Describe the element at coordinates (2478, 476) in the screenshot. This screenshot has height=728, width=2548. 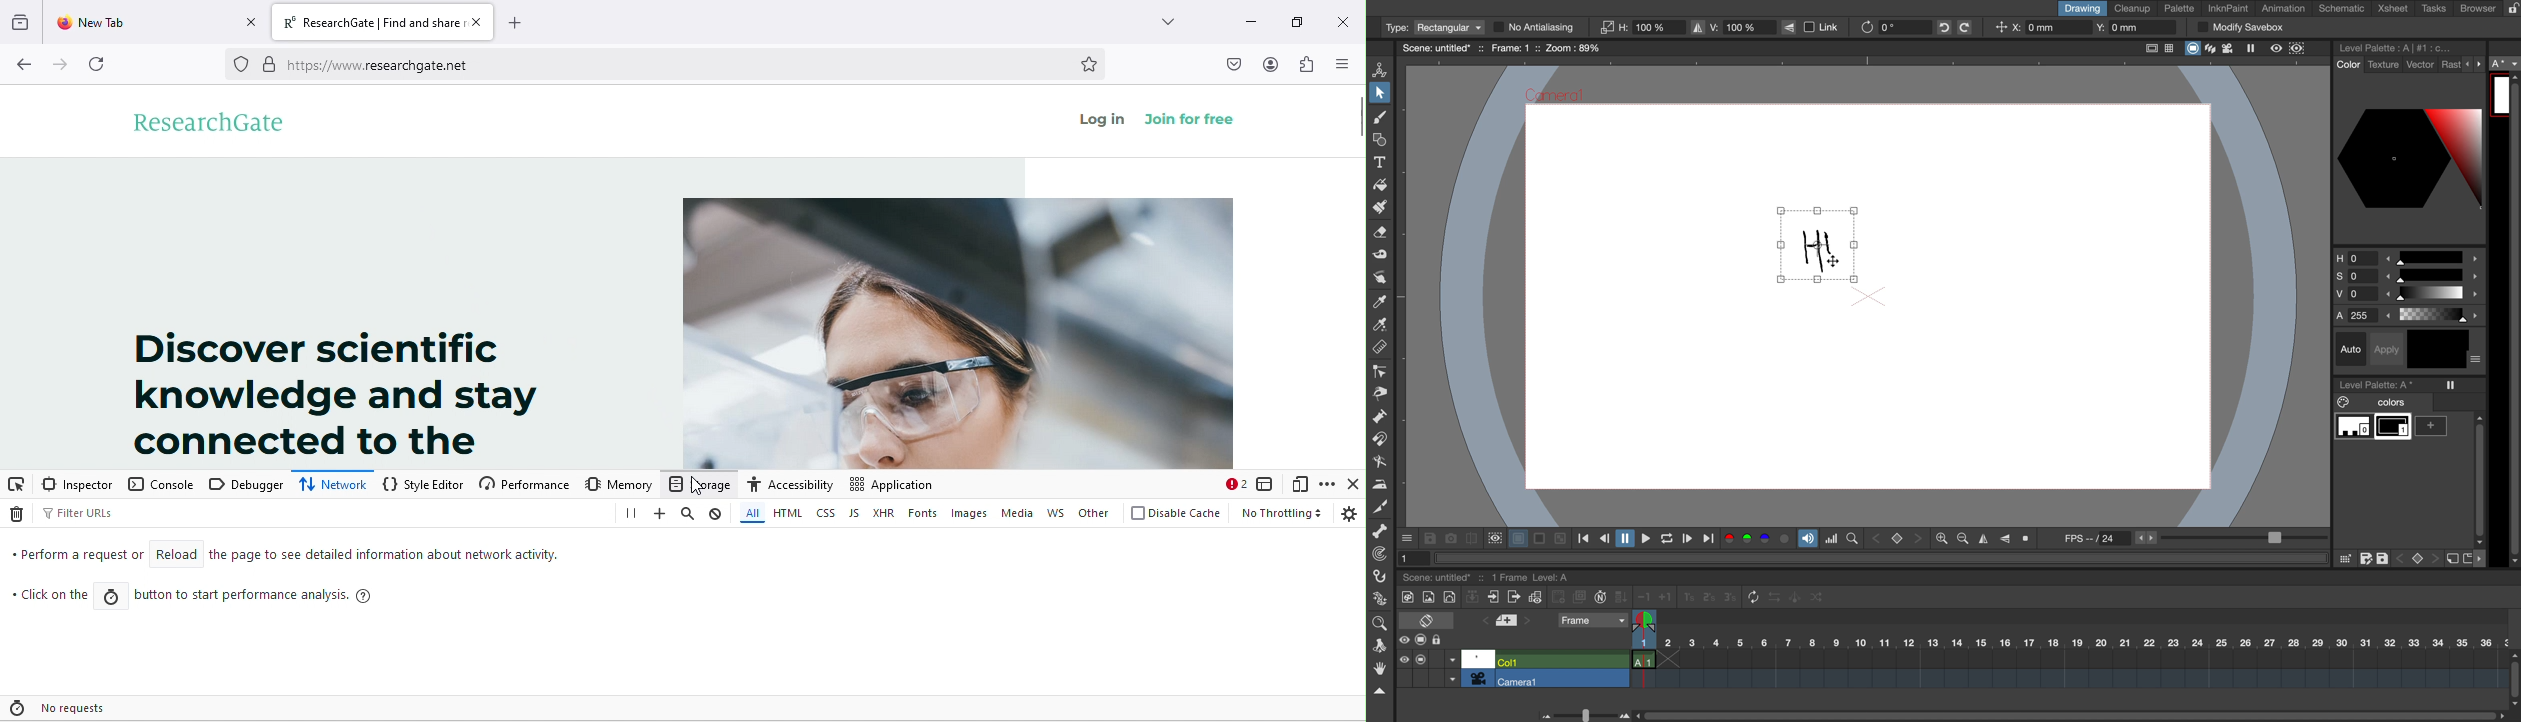
I see `vertical scroll bar sidebar` at that location.